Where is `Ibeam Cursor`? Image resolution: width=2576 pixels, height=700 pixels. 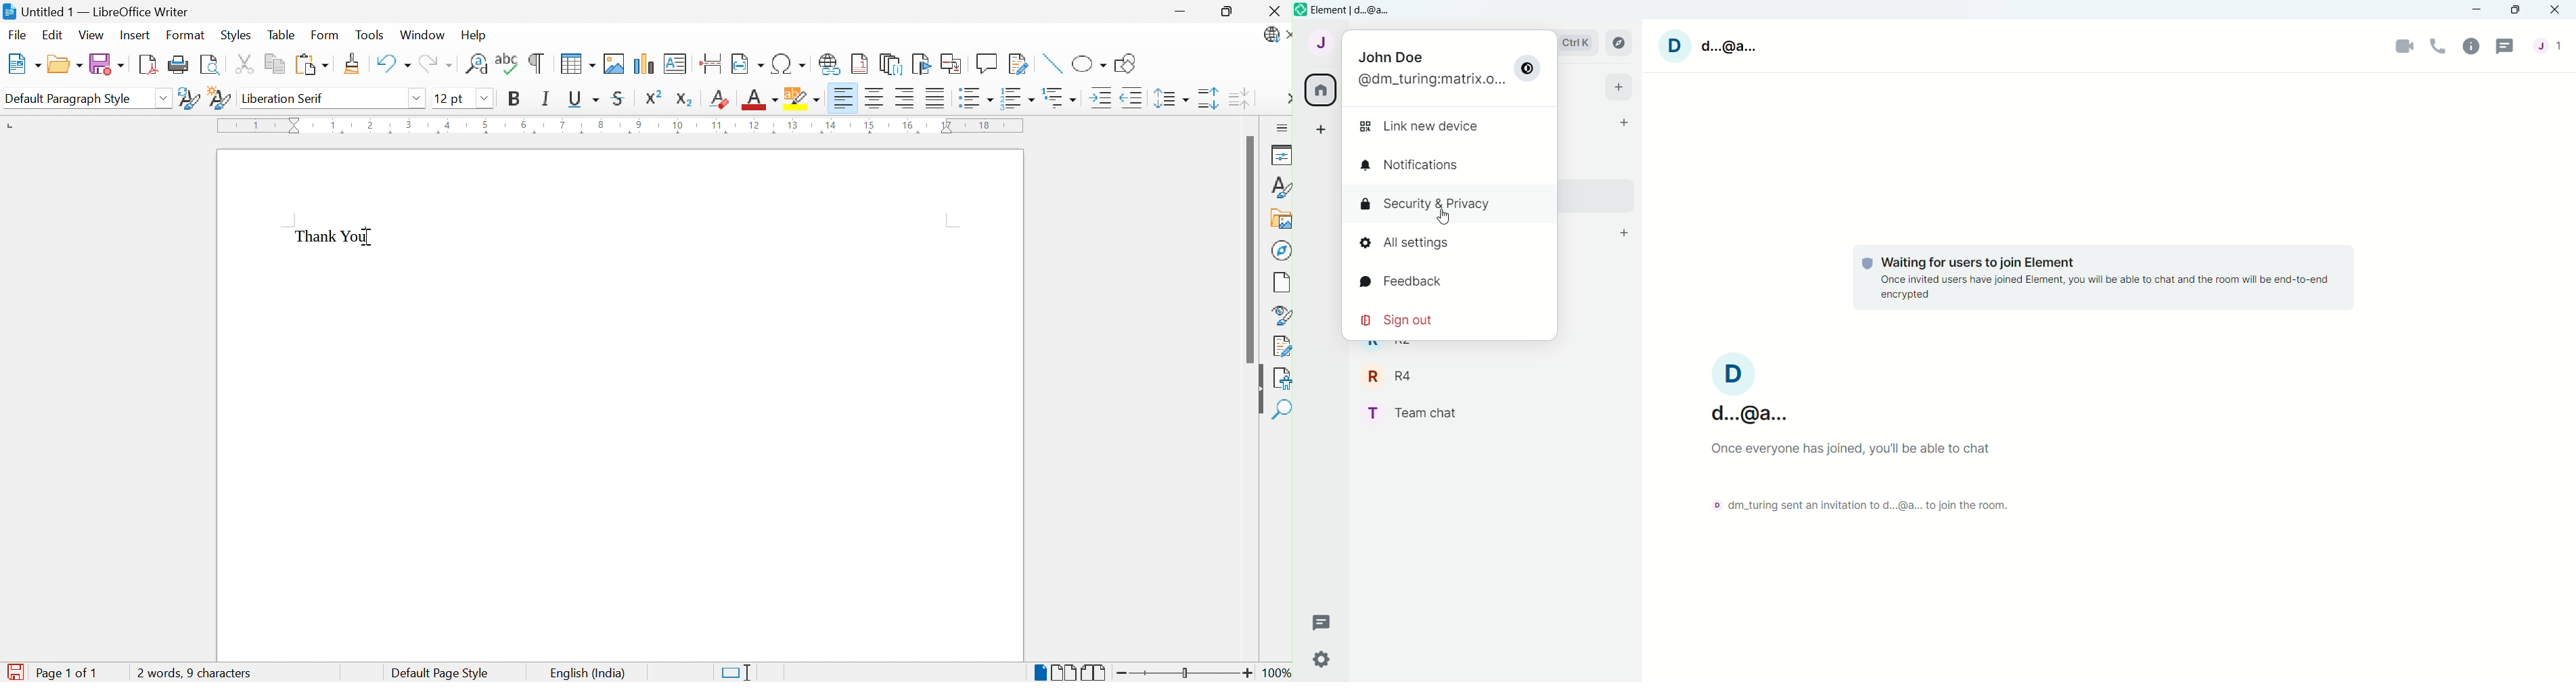 Ibeam Cursor is located at coordinates (371, 237).